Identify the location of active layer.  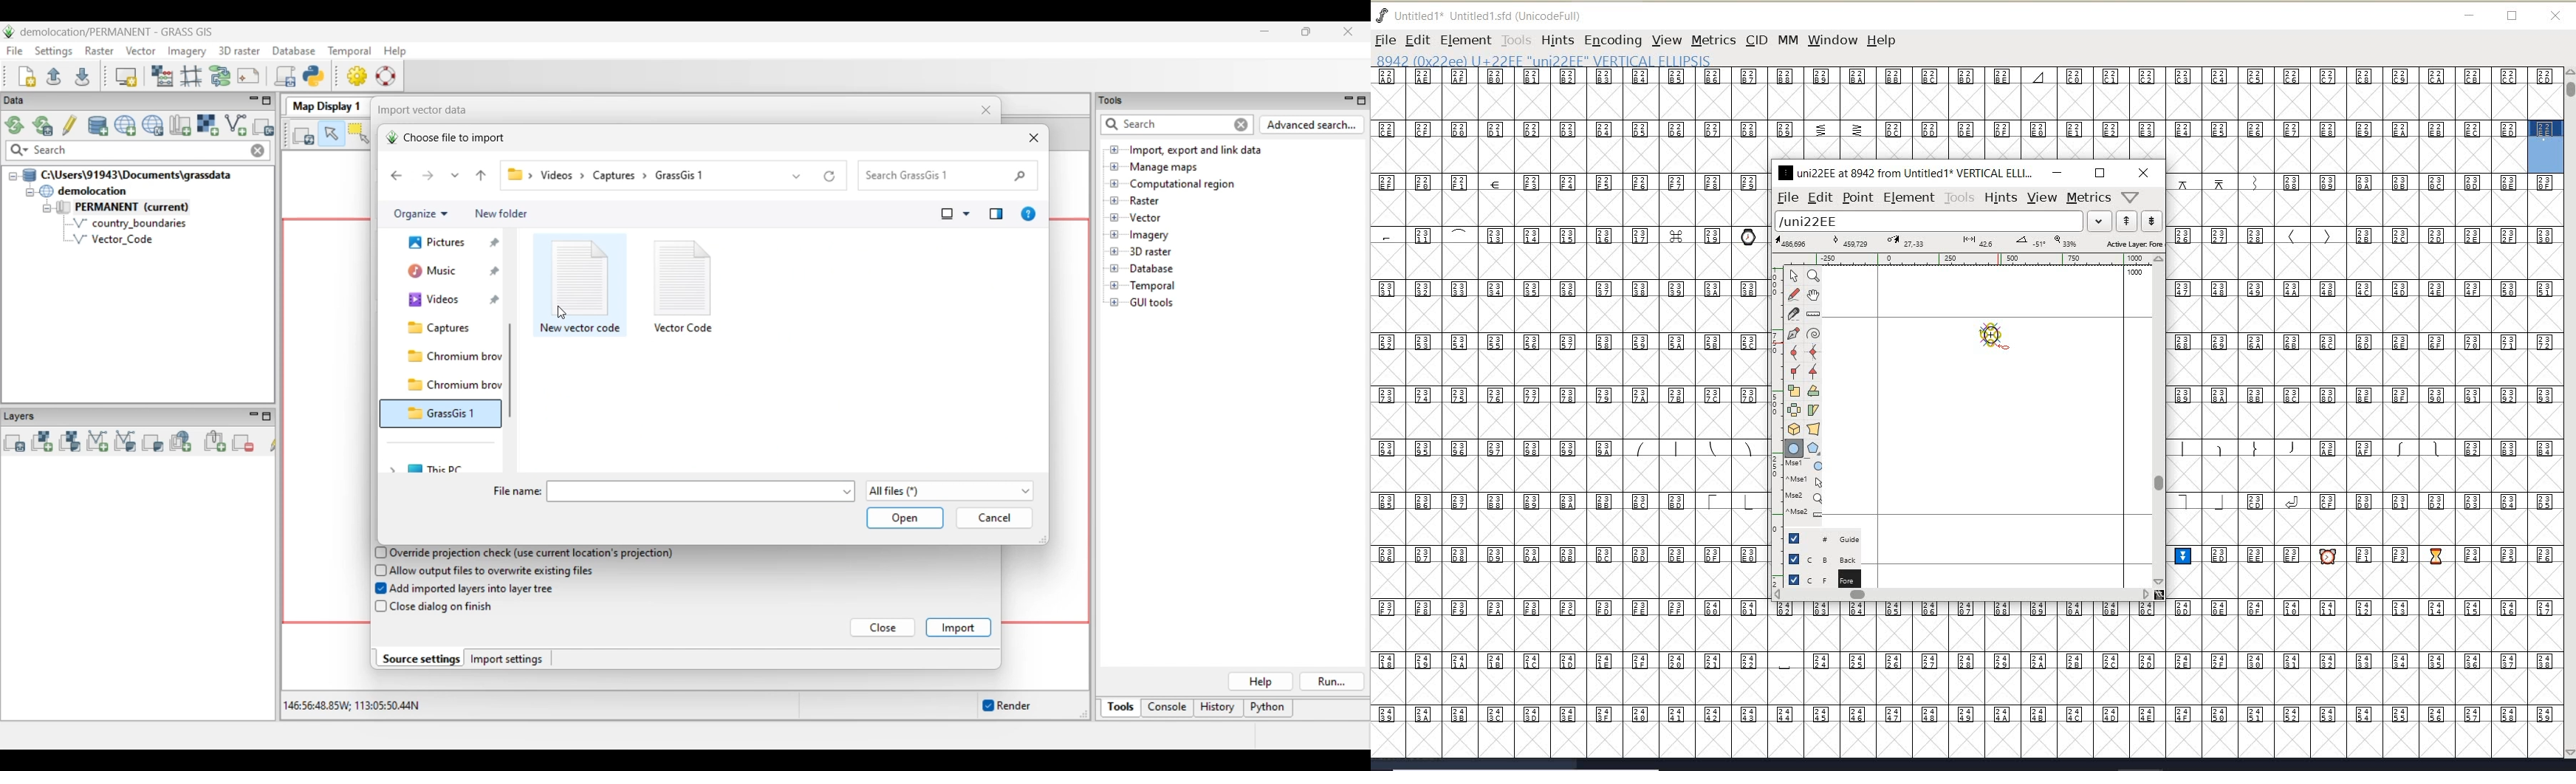
(1970, 244).